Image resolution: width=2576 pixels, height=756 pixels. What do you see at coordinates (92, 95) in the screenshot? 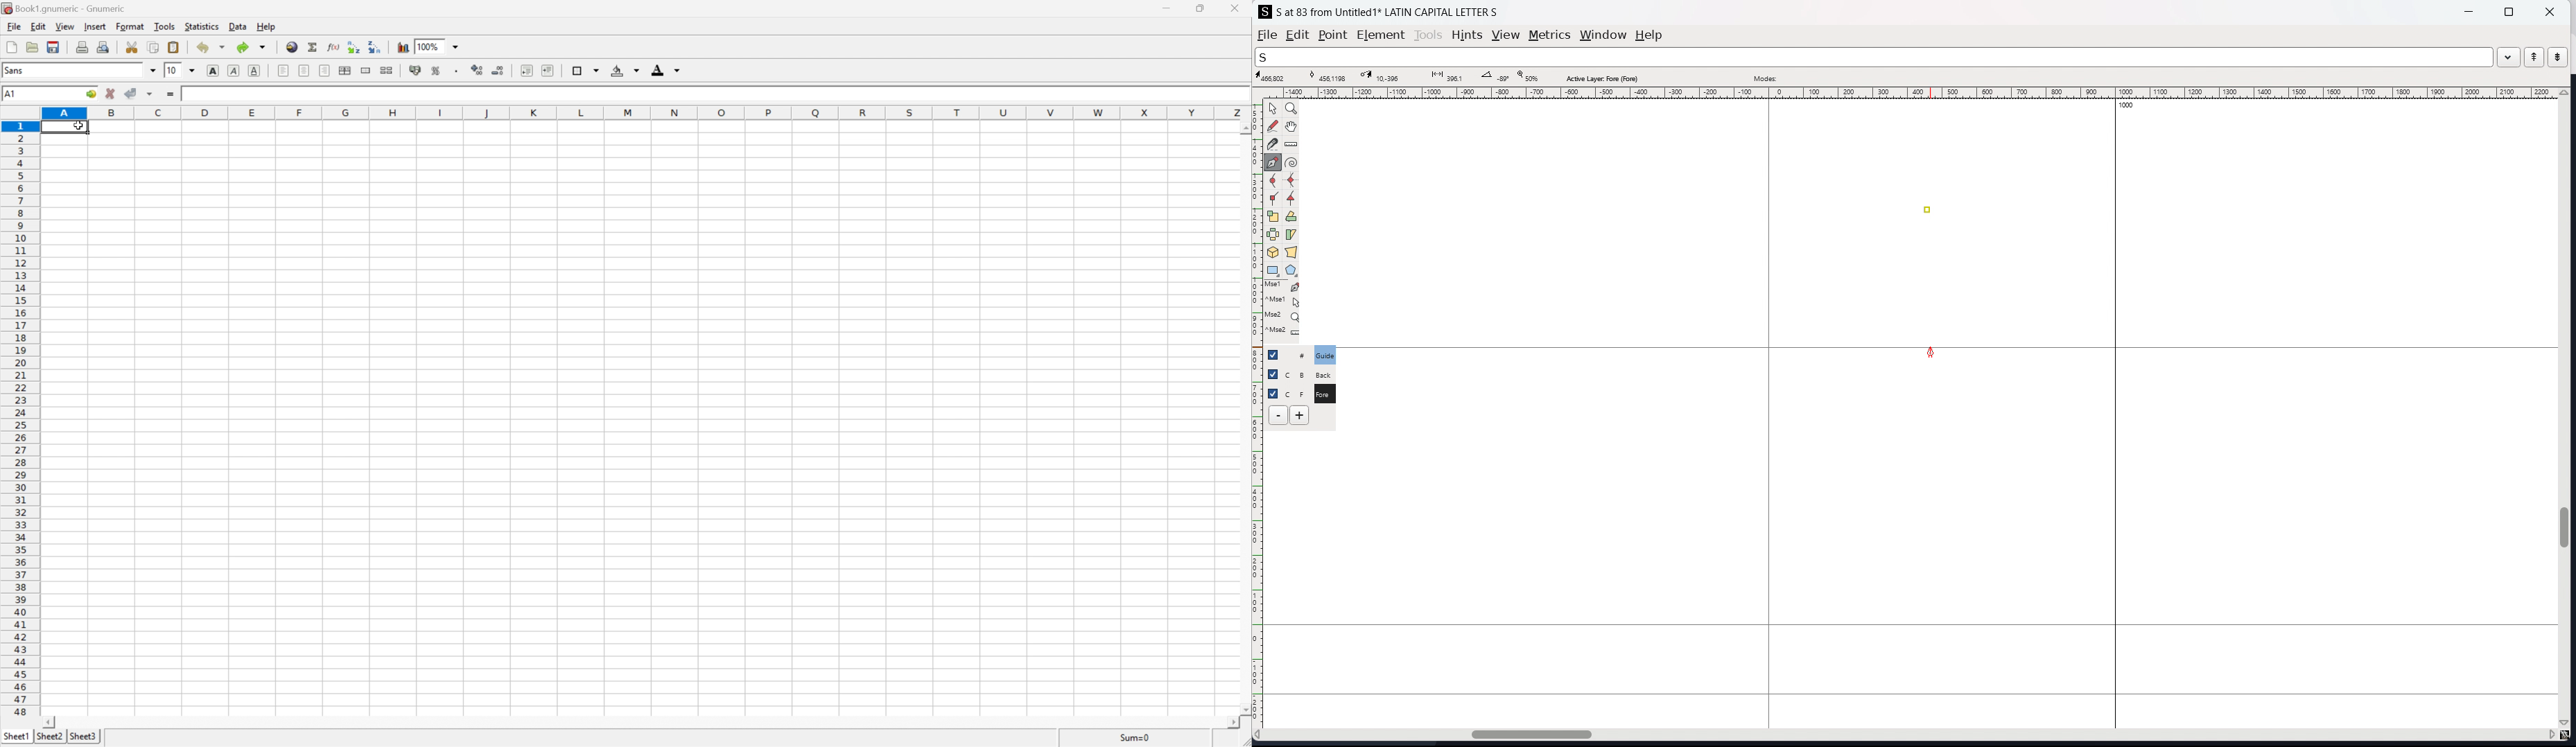
I see `go to` at bounding box center [92, 95].